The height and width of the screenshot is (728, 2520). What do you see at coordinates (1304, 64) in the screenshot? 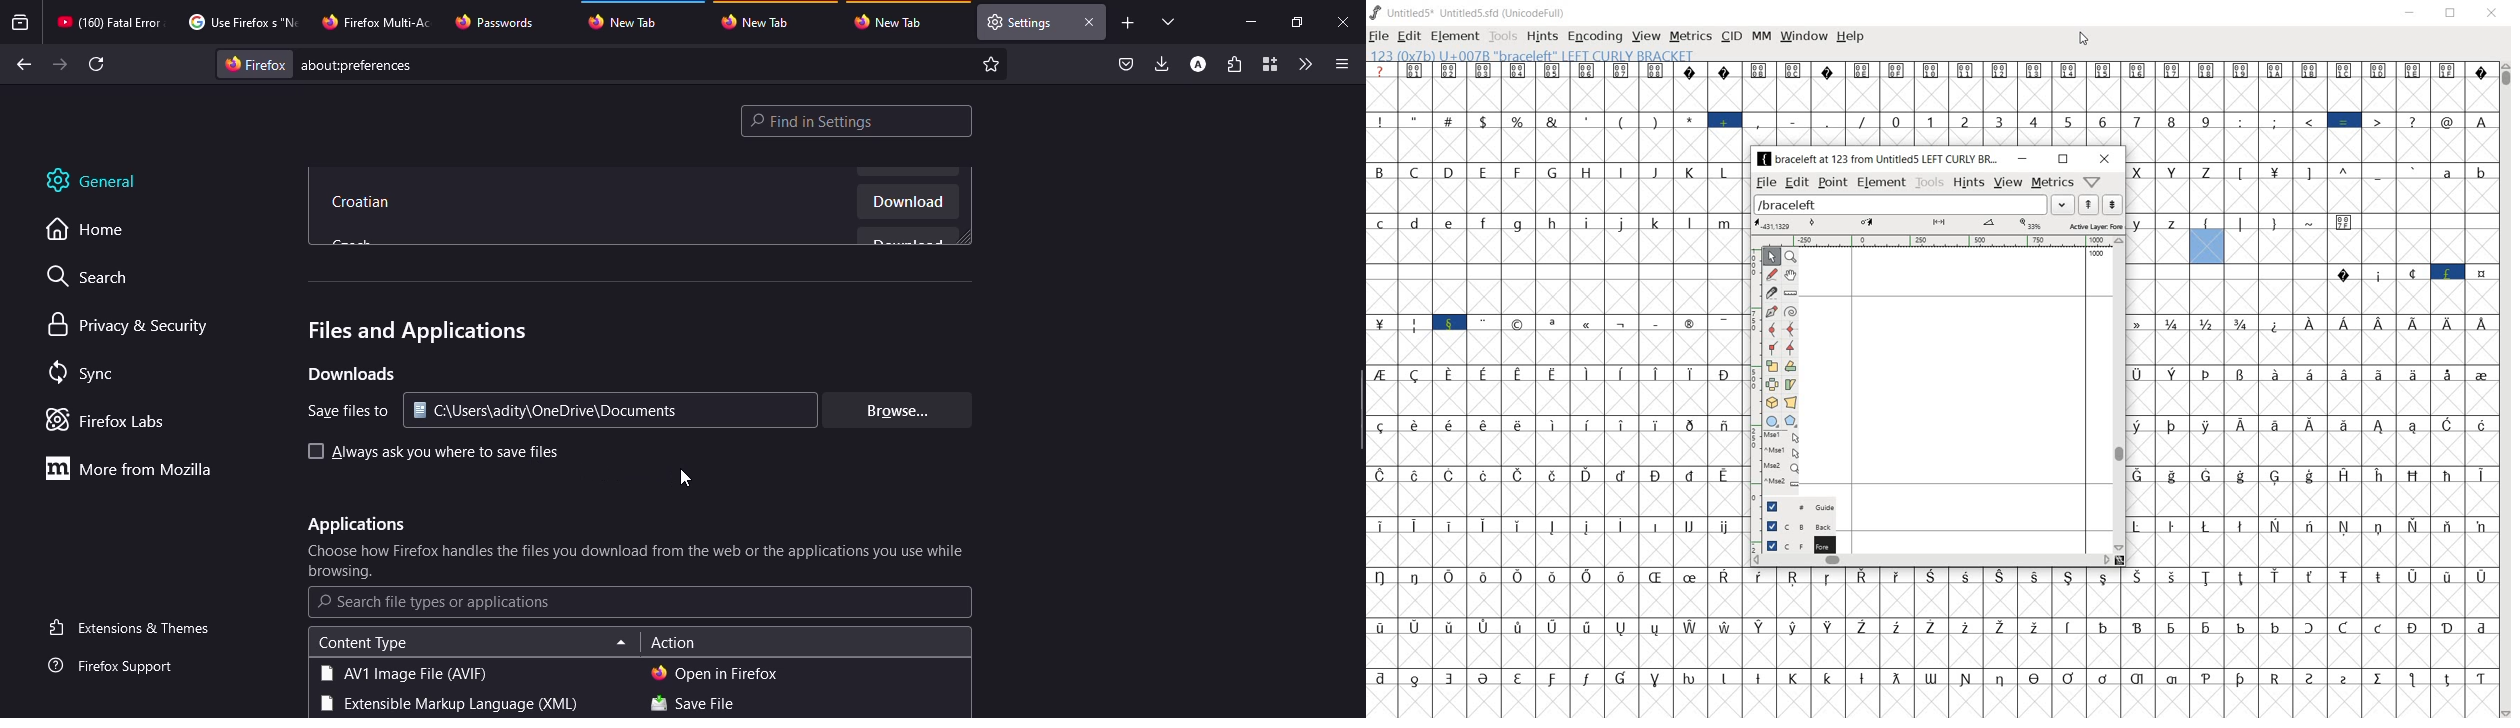
I see `more tools` at bounding box center [1304, 64].